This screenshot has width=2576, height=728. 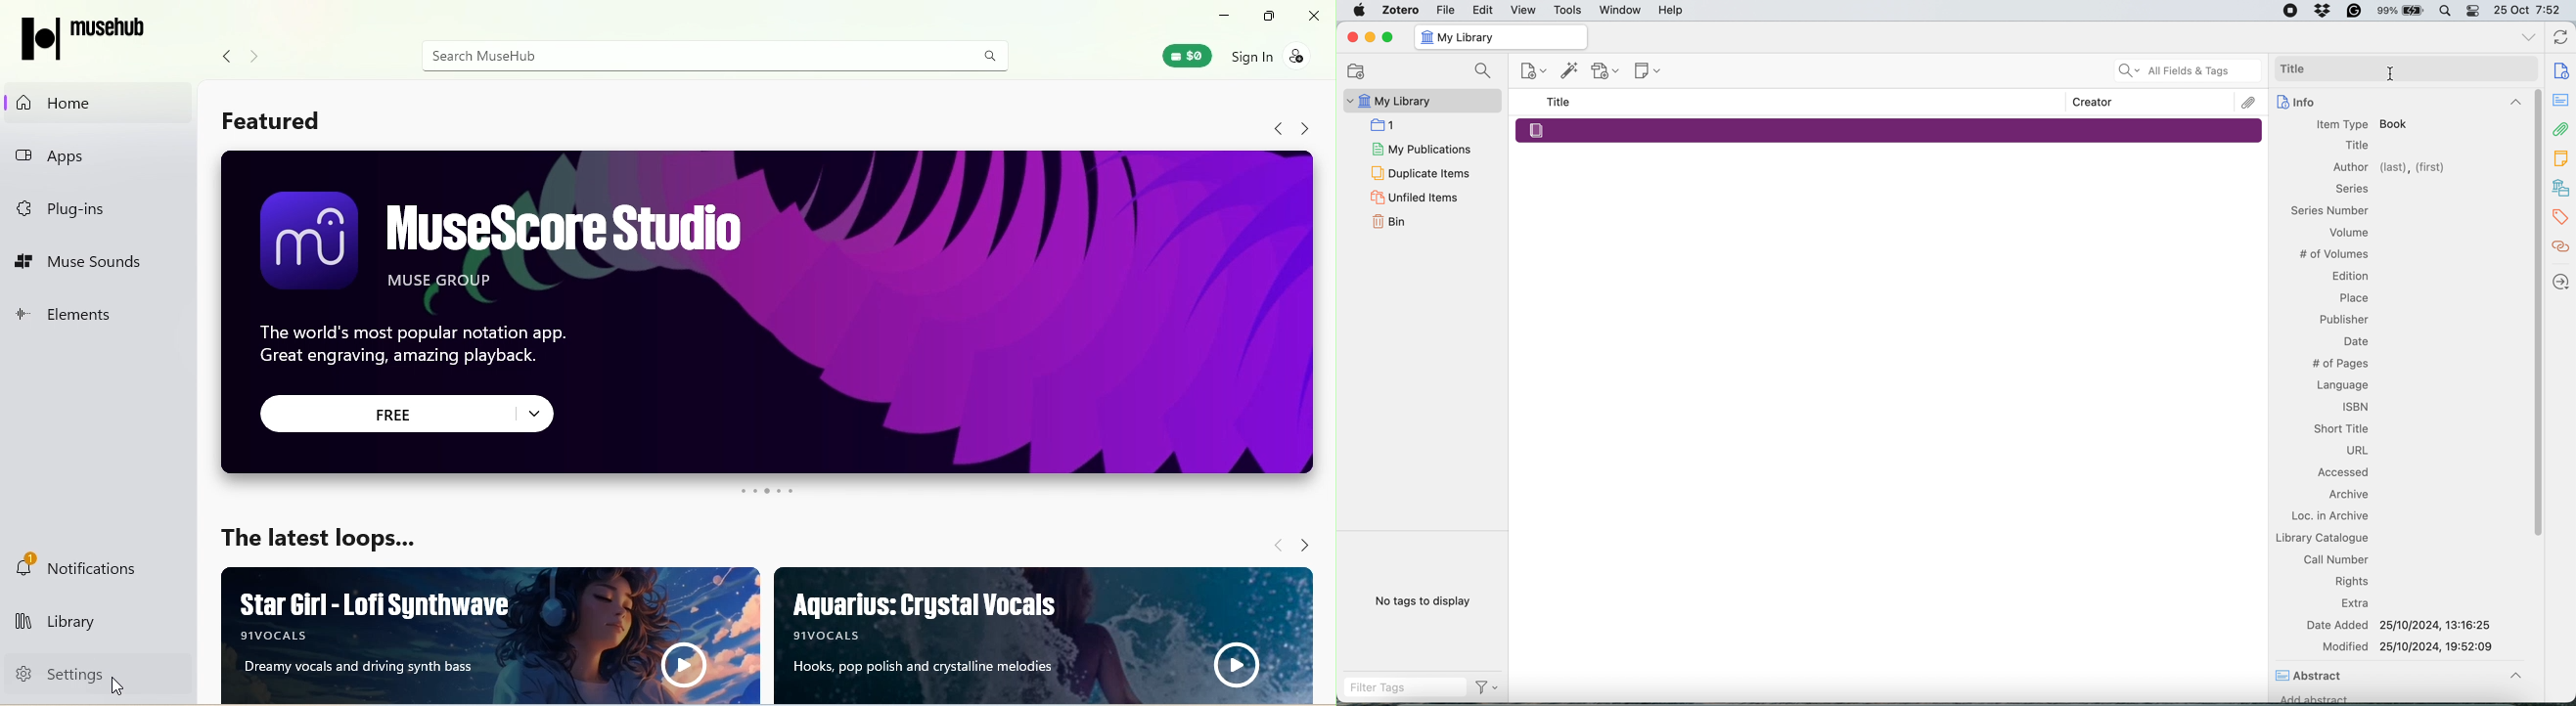 I want to click on Play, so click(x=681, y=665).